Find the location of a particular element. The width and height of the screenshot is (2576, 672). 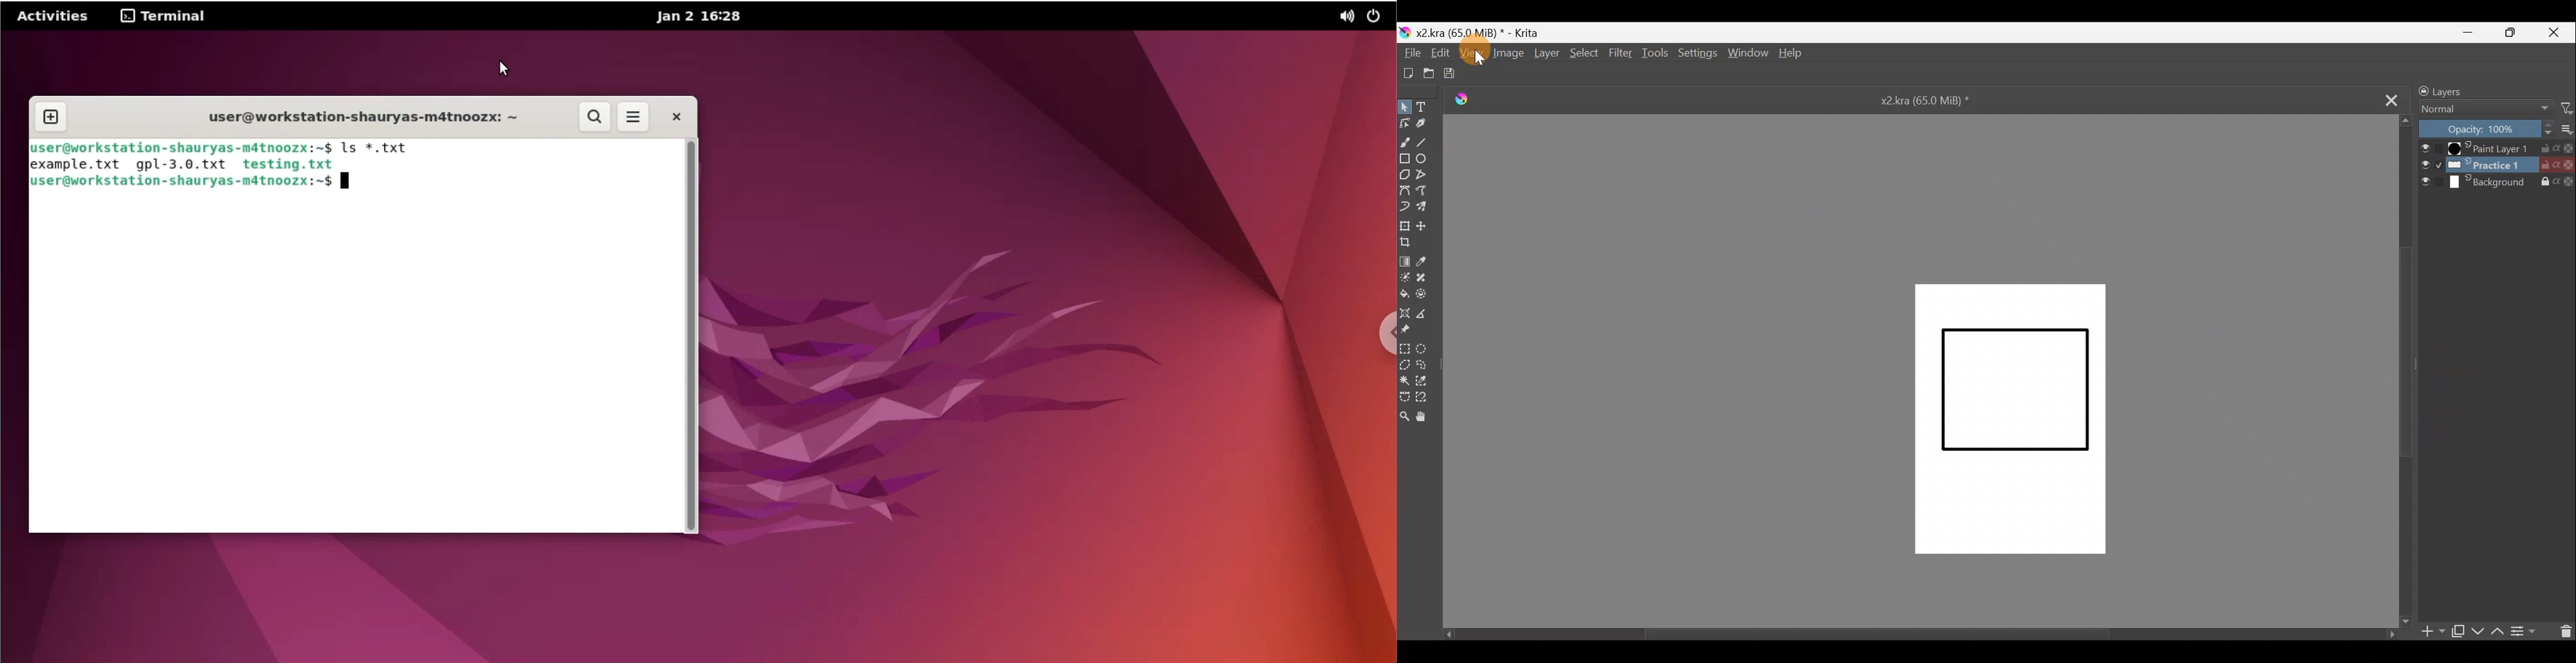

Rectangular selection tool is located at coordinates (1404, 347).